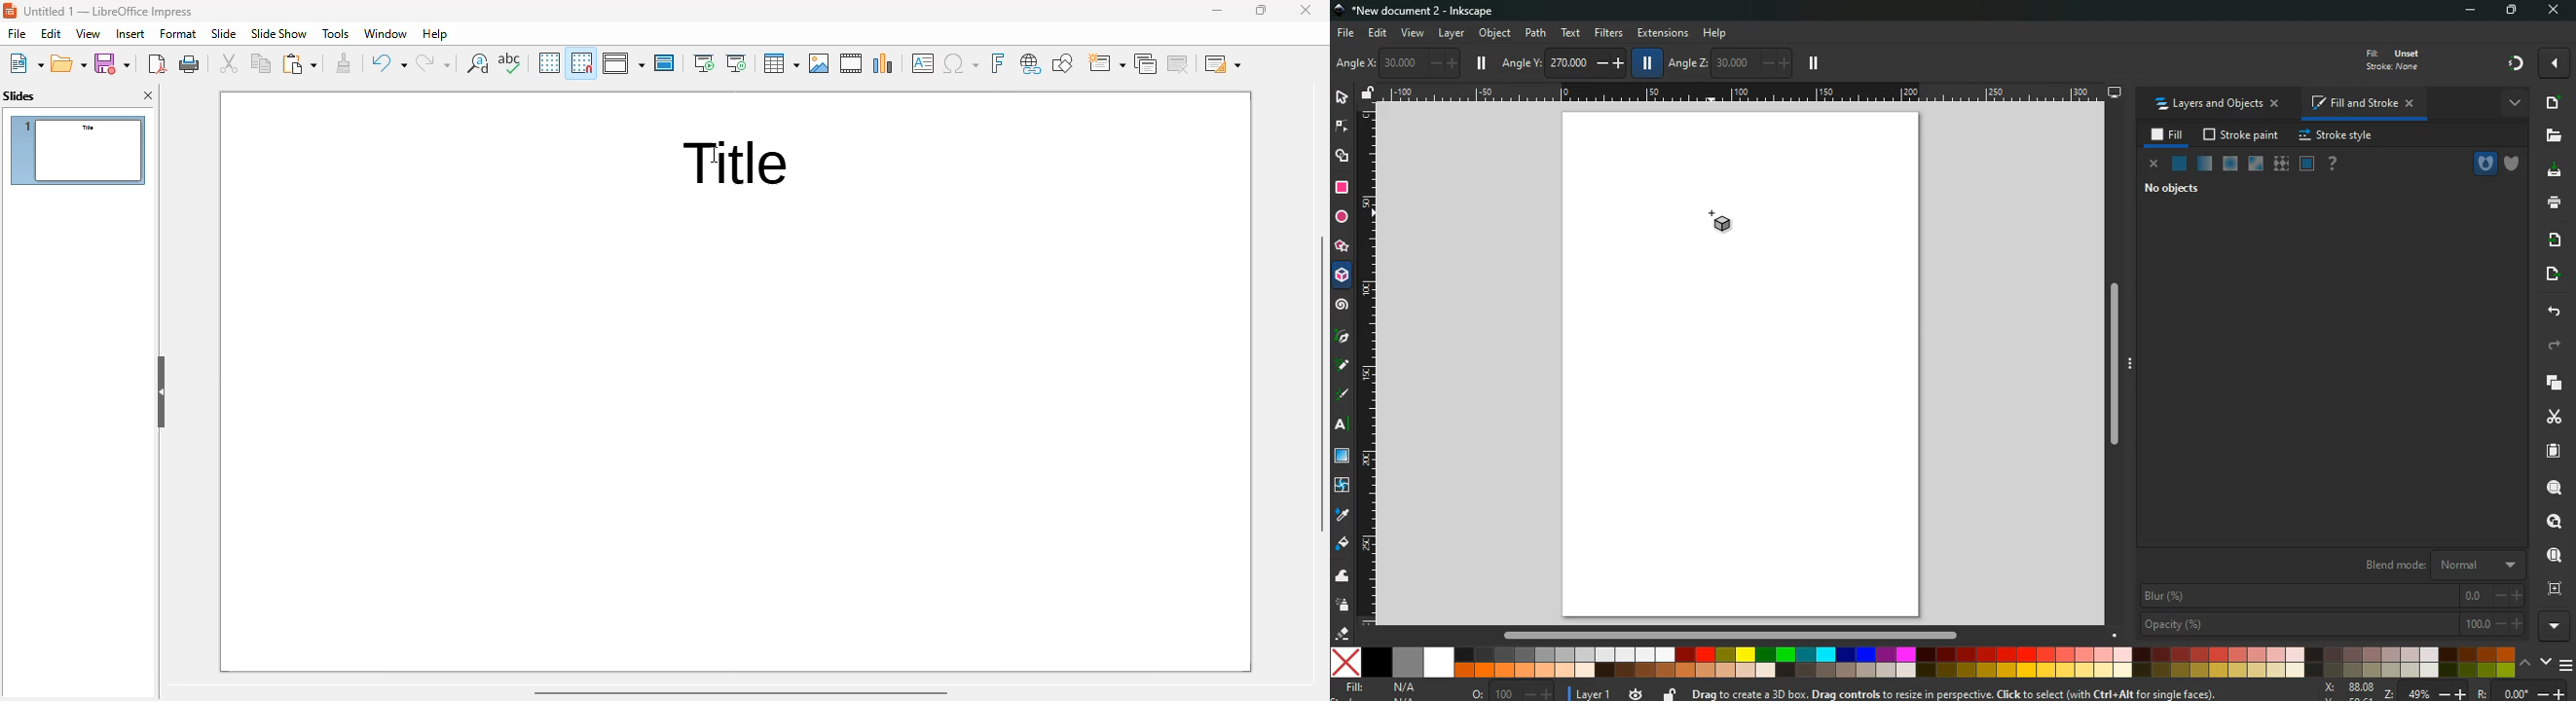 The height and width of the screenshot is (728, 2576). Describe the element at coordinates (88, 34) in the screenshot. I see `view` at that location.